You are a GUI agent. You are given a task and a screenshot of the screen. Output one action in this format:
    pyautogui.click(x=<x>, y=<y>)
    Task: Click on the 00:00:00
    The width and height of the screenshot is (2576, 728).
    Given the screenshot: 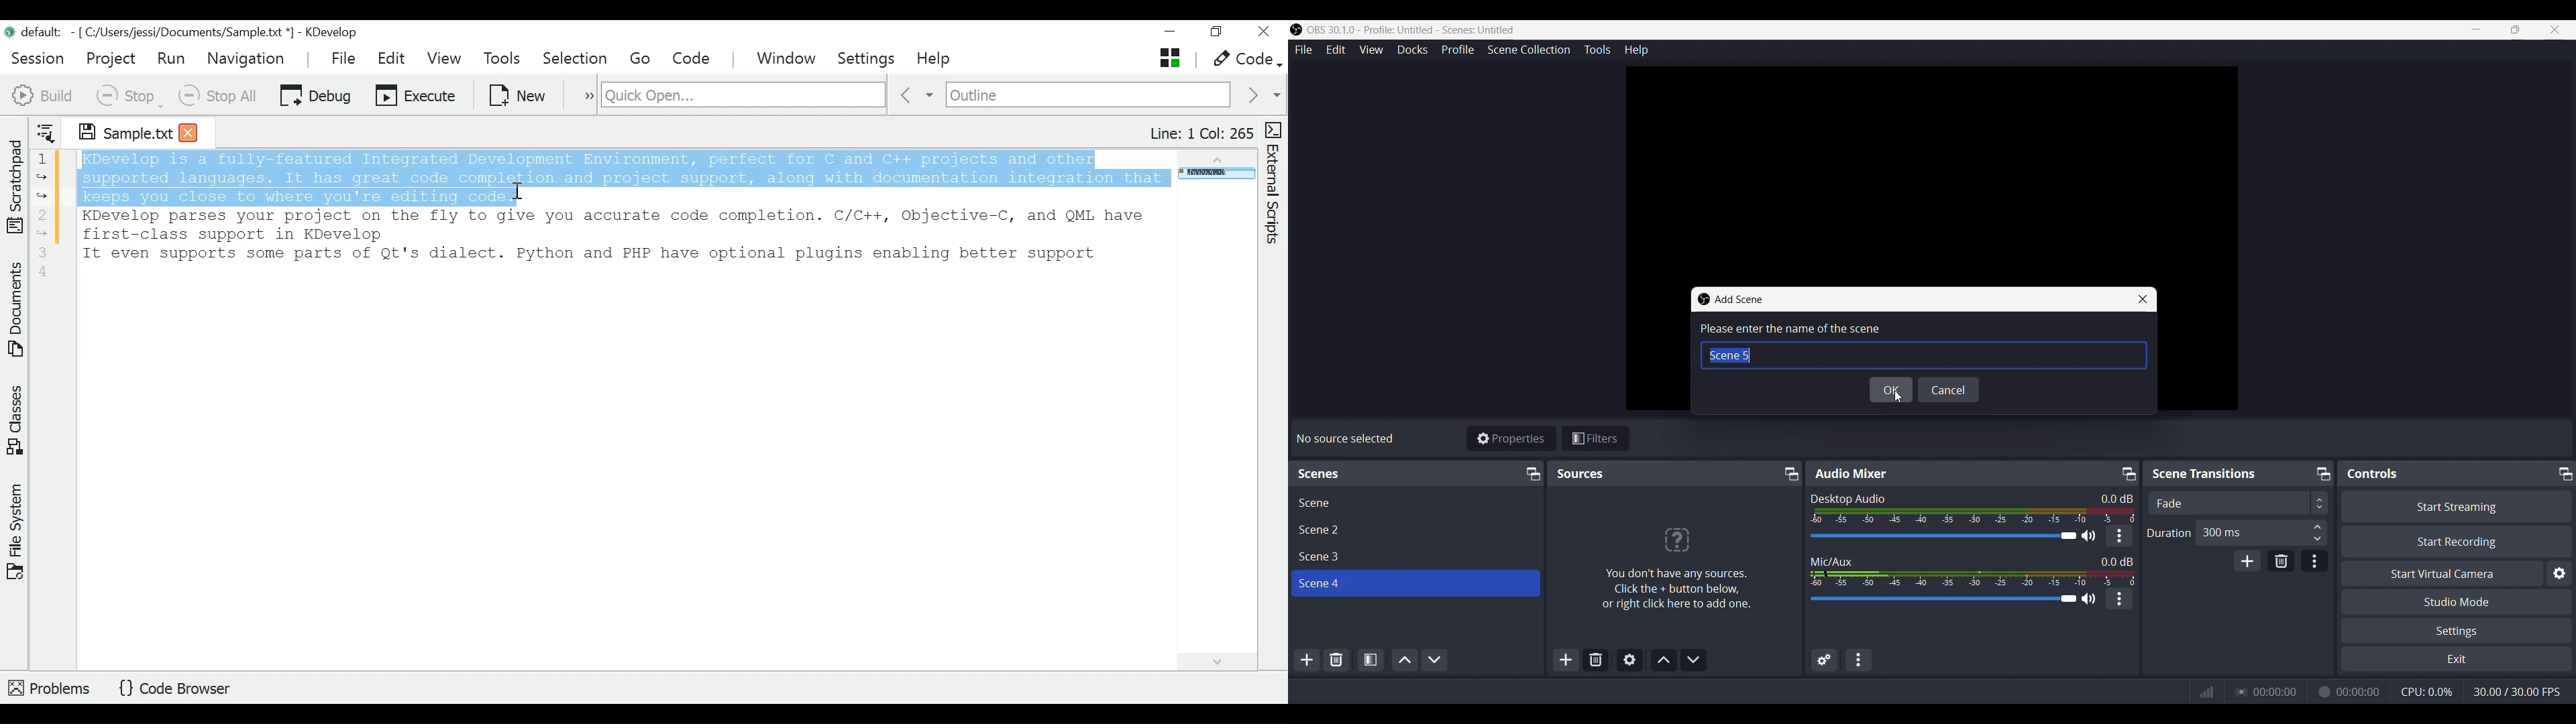 What is the action you would take?
    pyautogui.click(x=2360, y=690)
    